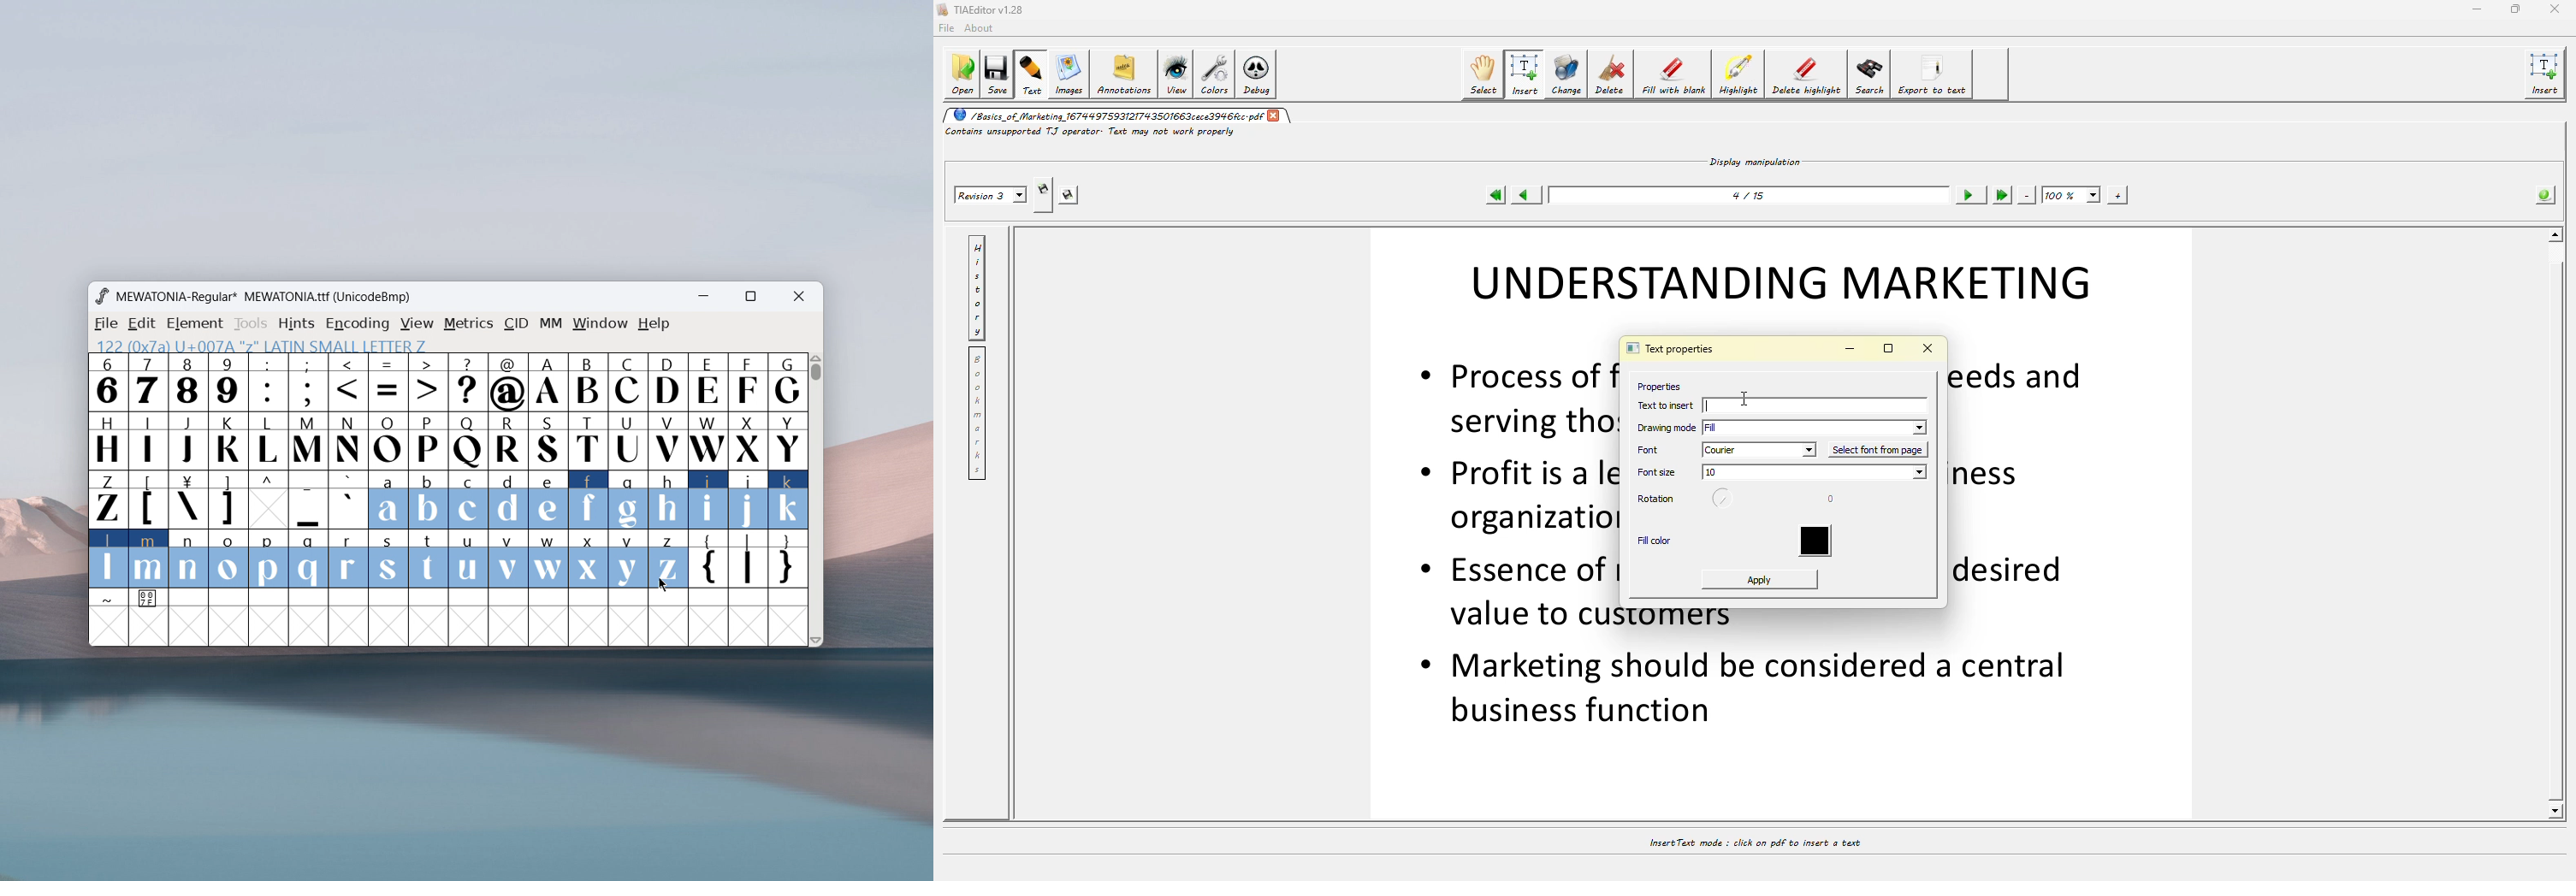 The image size is (2576, 896). I want to click on ?, so click(468, 383).